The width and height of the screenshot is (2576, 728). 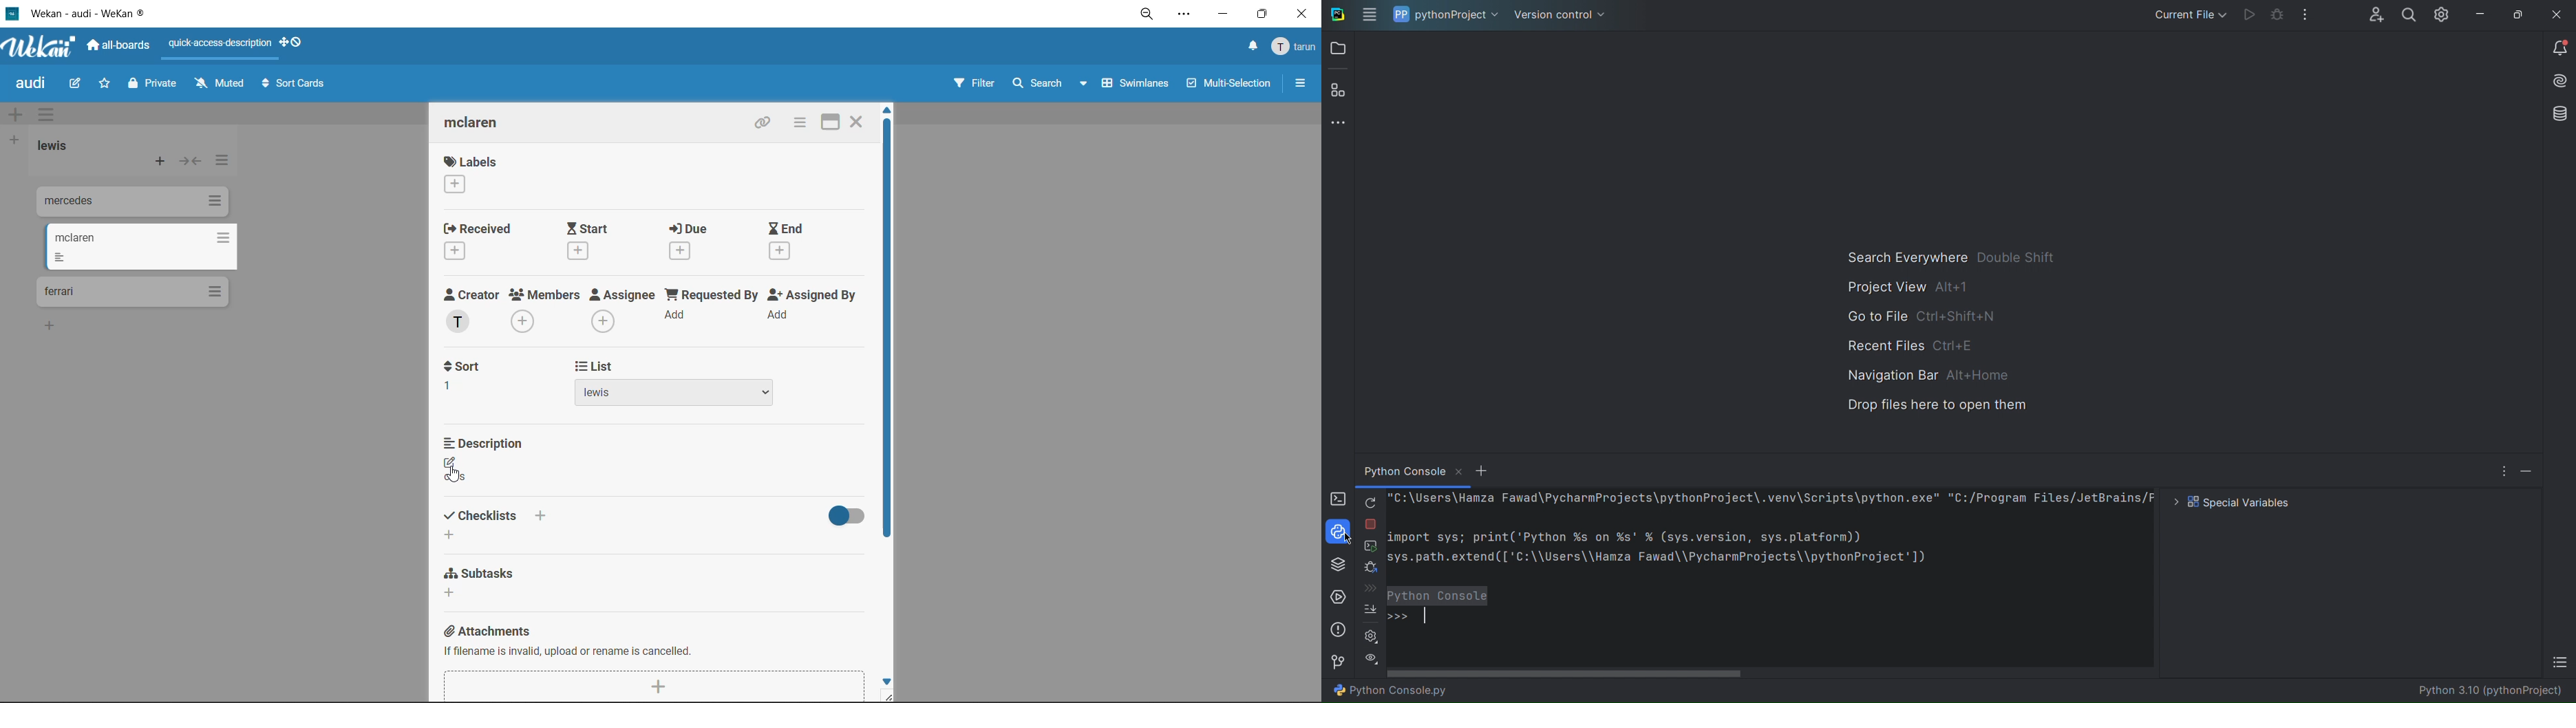 I want to click on "C:\Users\Hamza Fawad\PycharmProjects\pythonProject\.venv\Scripts\python.exe" "C:/Program Files/JetBrains/Fport sys; print('Python %s on %s' % (sys.version, sys.platform))sys.path.extend(['C:\\Users\\Hamza Fawad\\PycharmProjects\\pythonProject'])Python Consol, so click(x=1771, y=577).